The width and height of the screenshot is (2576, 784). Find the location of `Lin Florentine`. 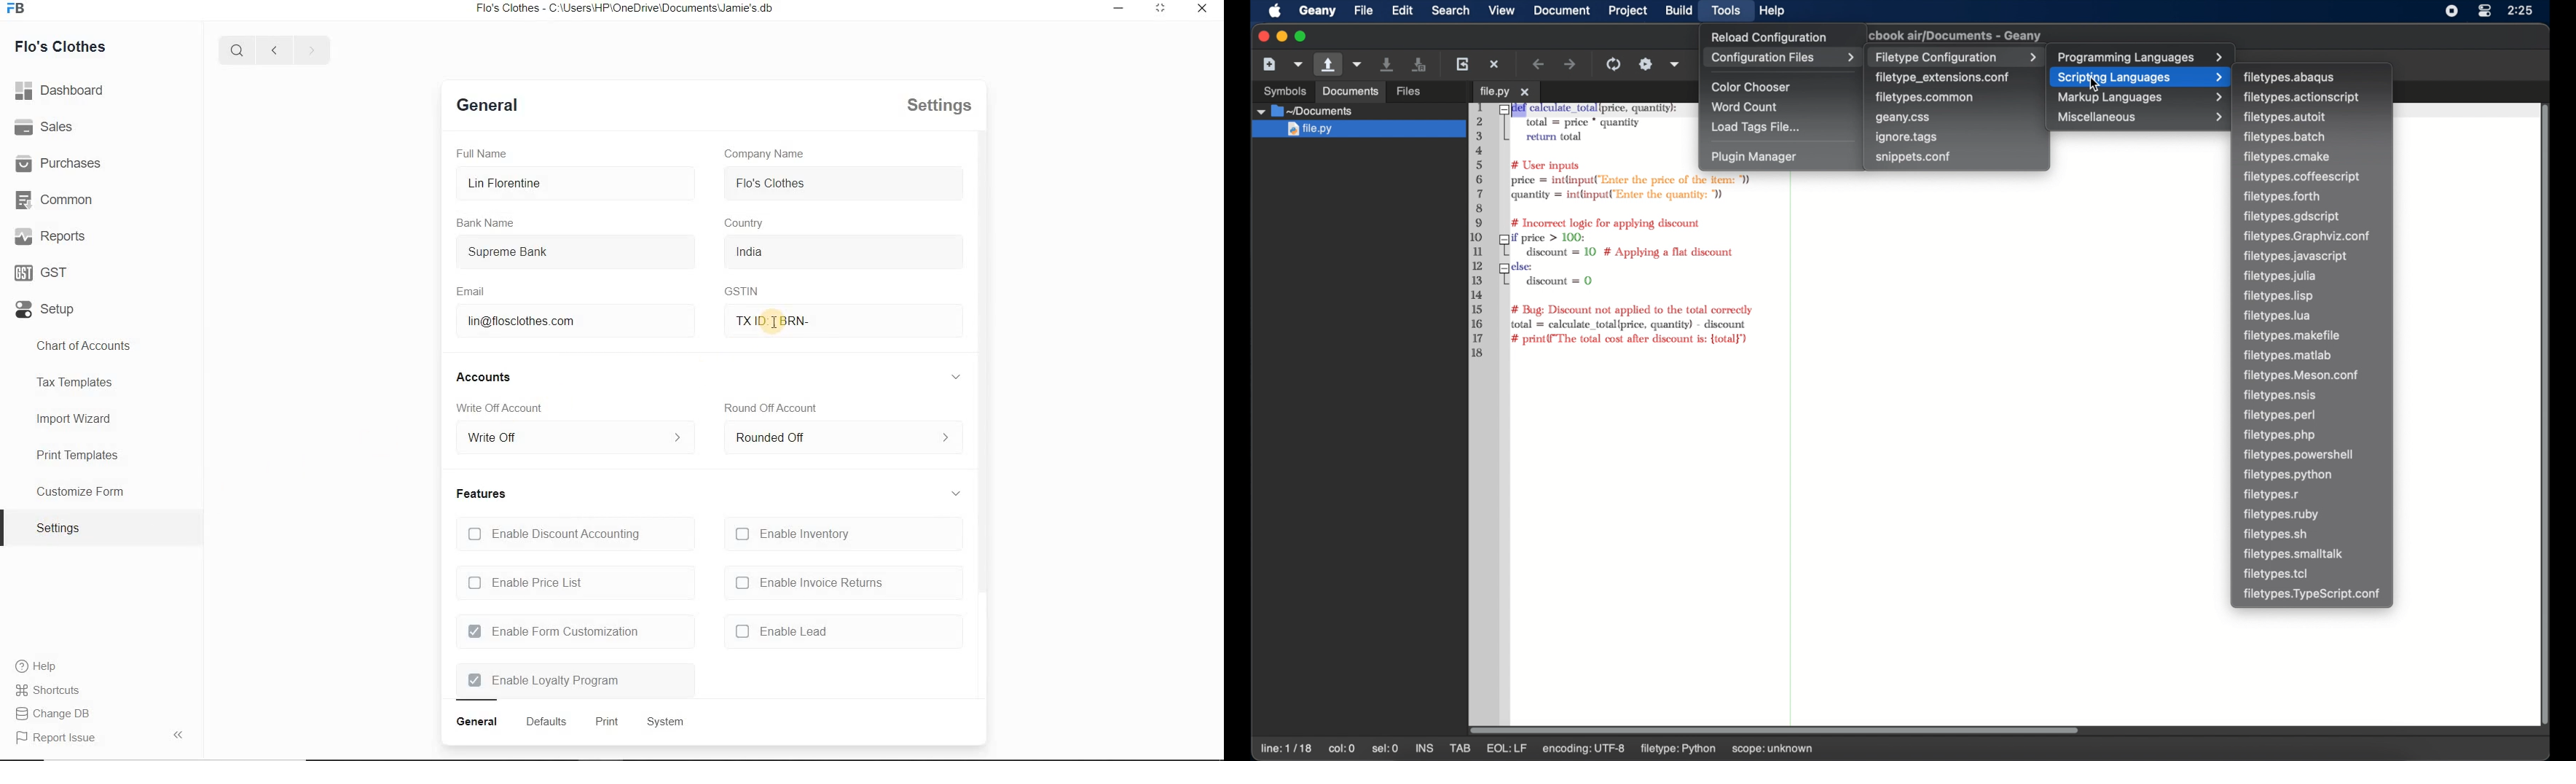

Lin Florentine is located at coordinates (566, 184).